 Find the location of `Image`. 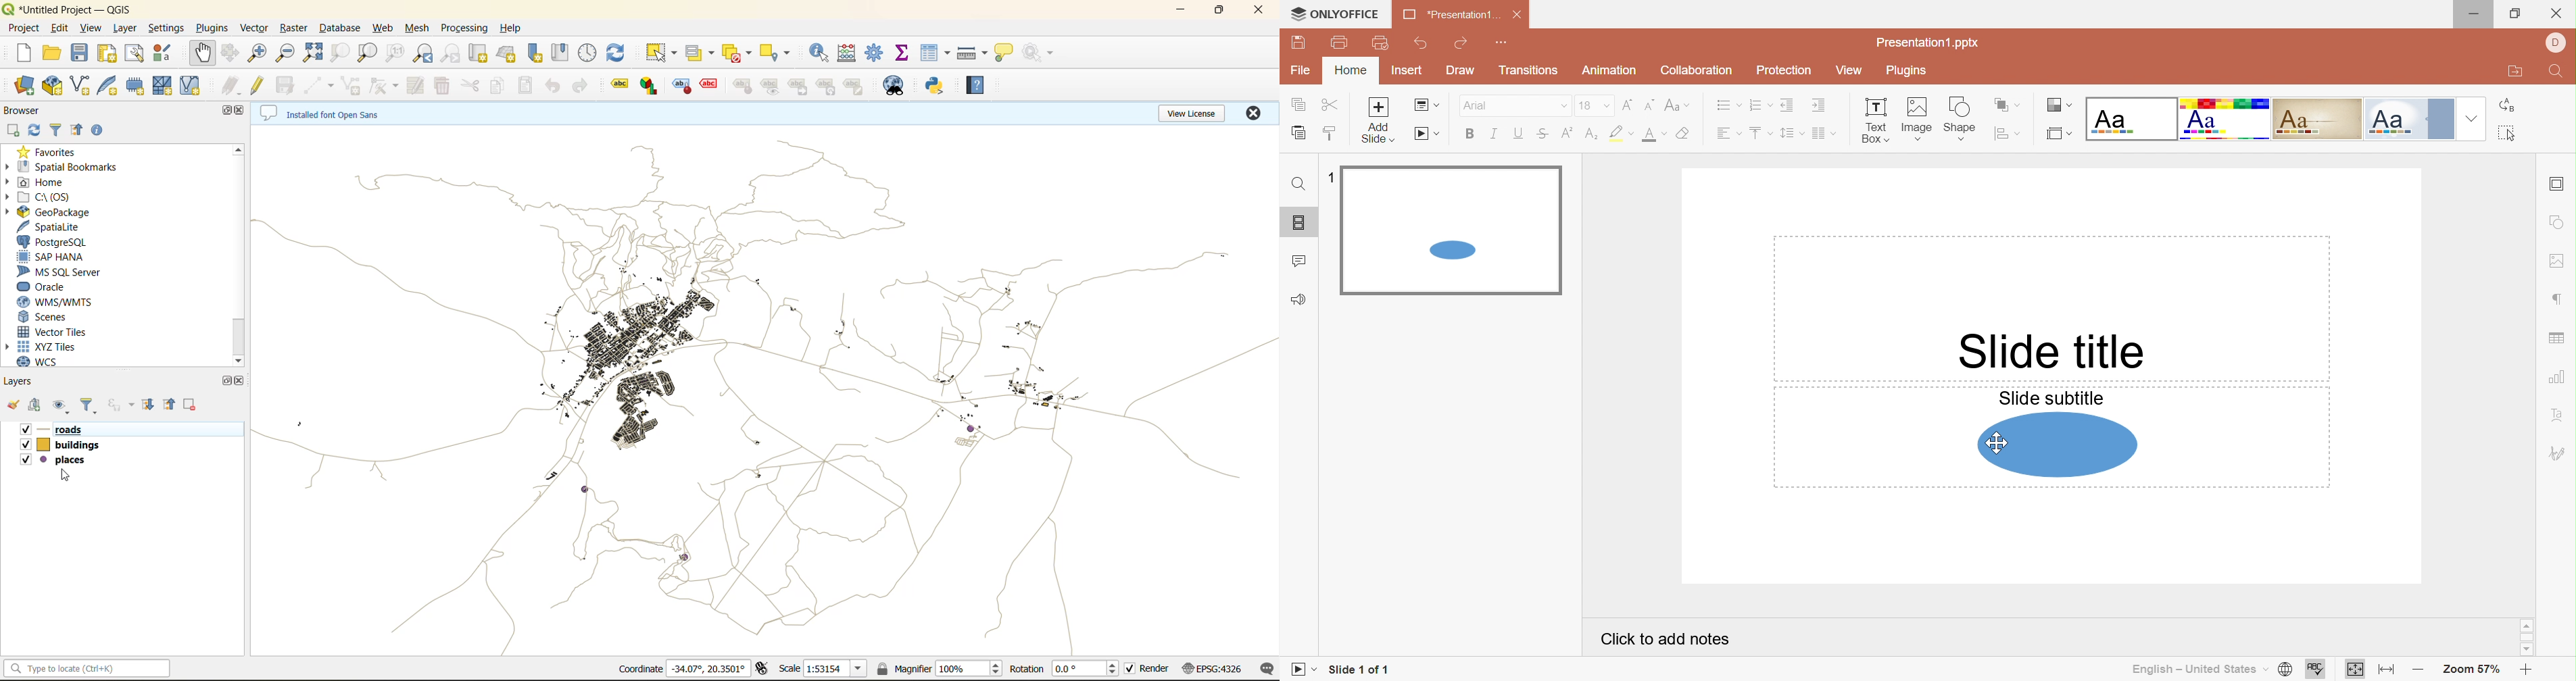

Image is located at coordinates (1918, 120).